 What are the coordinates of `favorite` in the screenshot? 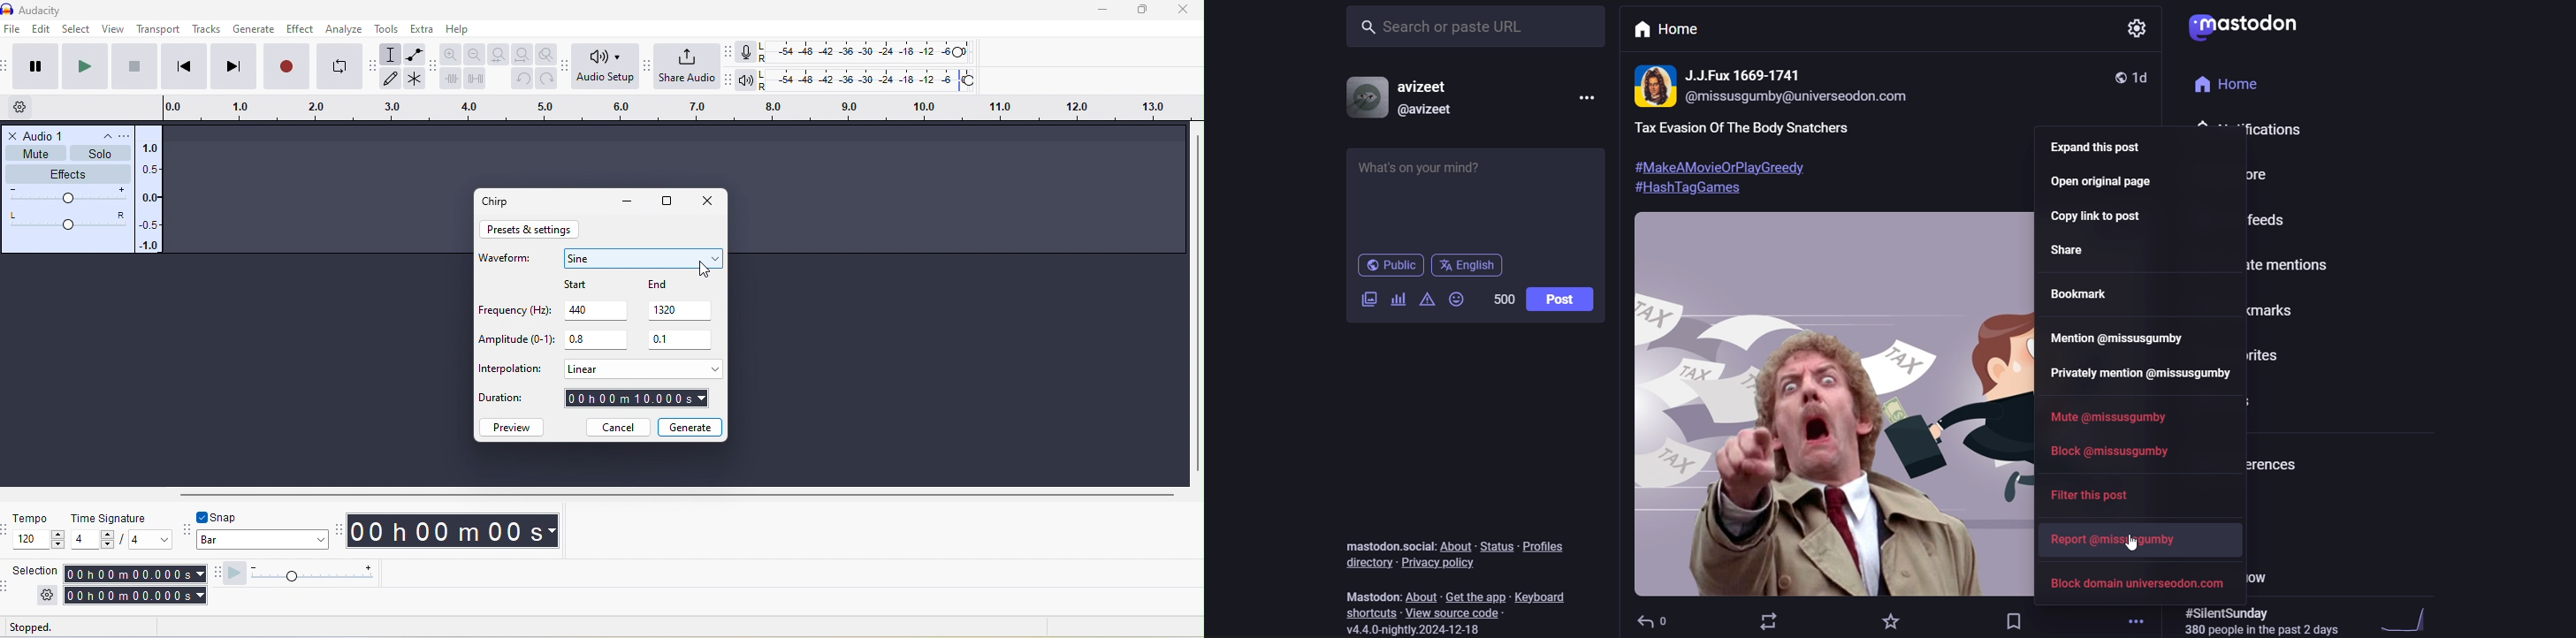 It's located at (1887, 619).